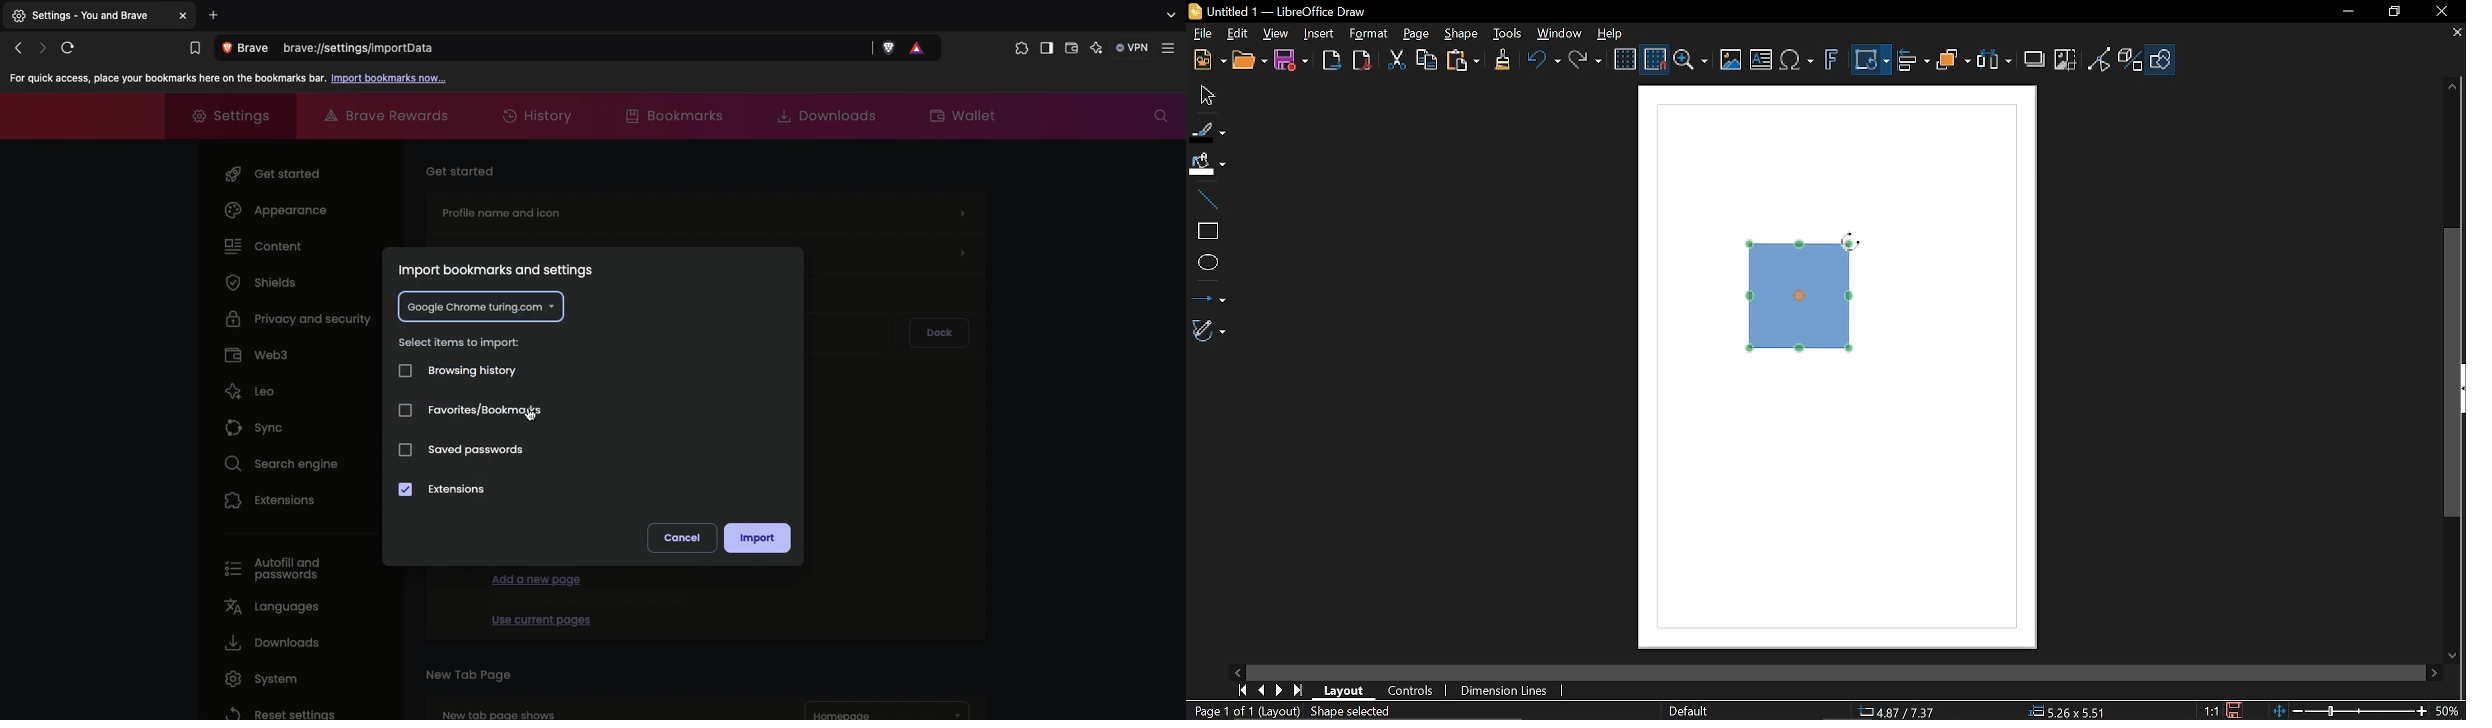 The image size is (2492, 728). Describe the element at coordinates (1460, 34) in the screenshot. I see `Shape` at that location.